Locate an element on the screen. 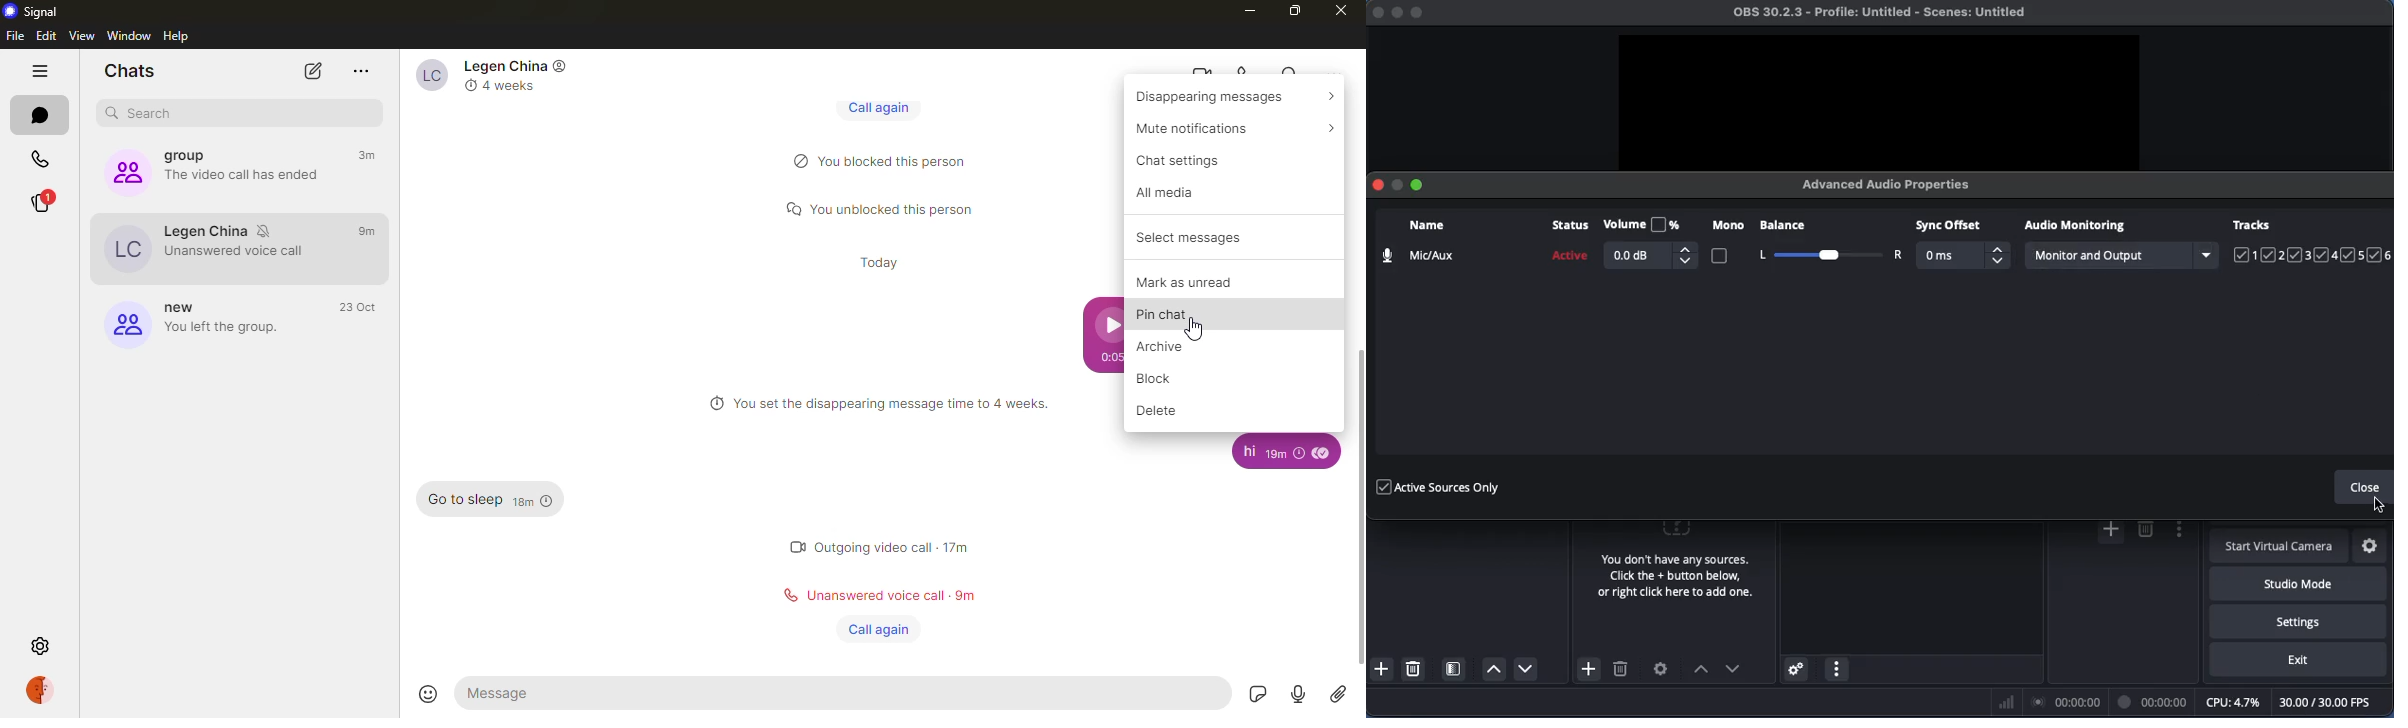 The image size is (2408, 728). settings is located at coordinates (40, 644).